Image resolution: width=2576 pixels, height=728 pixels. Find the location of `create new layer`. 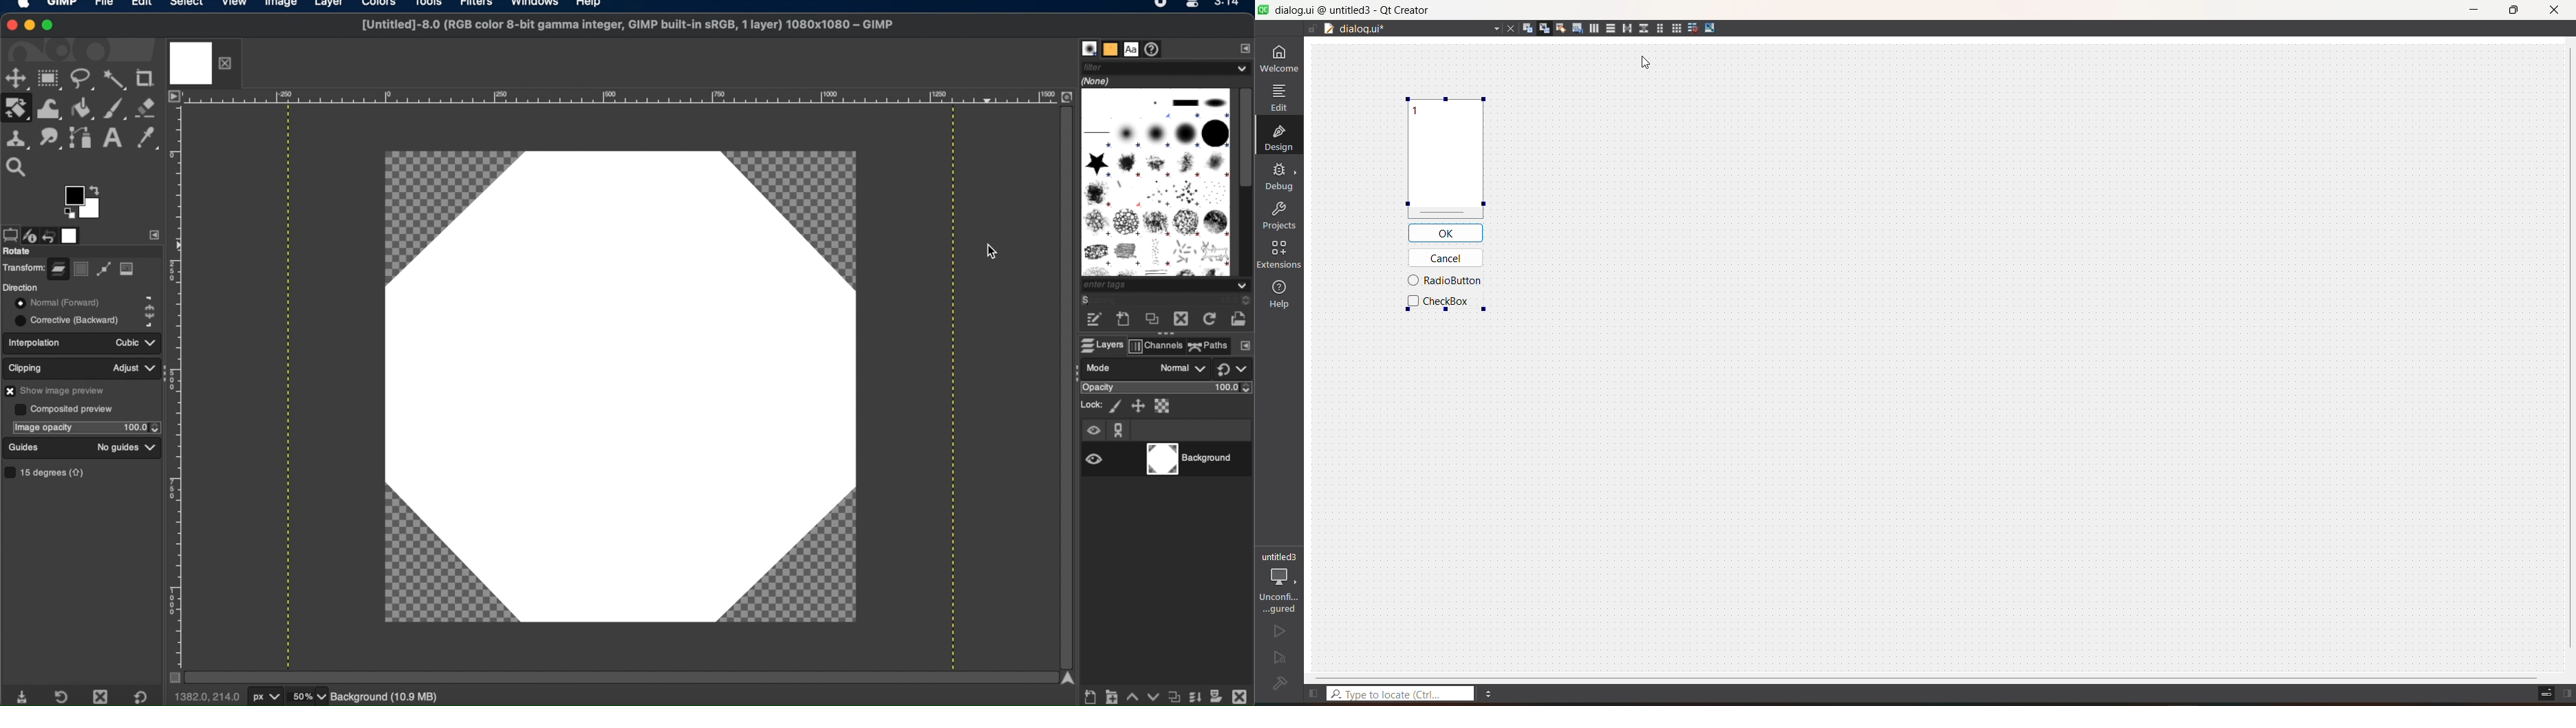

create new layer is located at coordinates (1091, 698).